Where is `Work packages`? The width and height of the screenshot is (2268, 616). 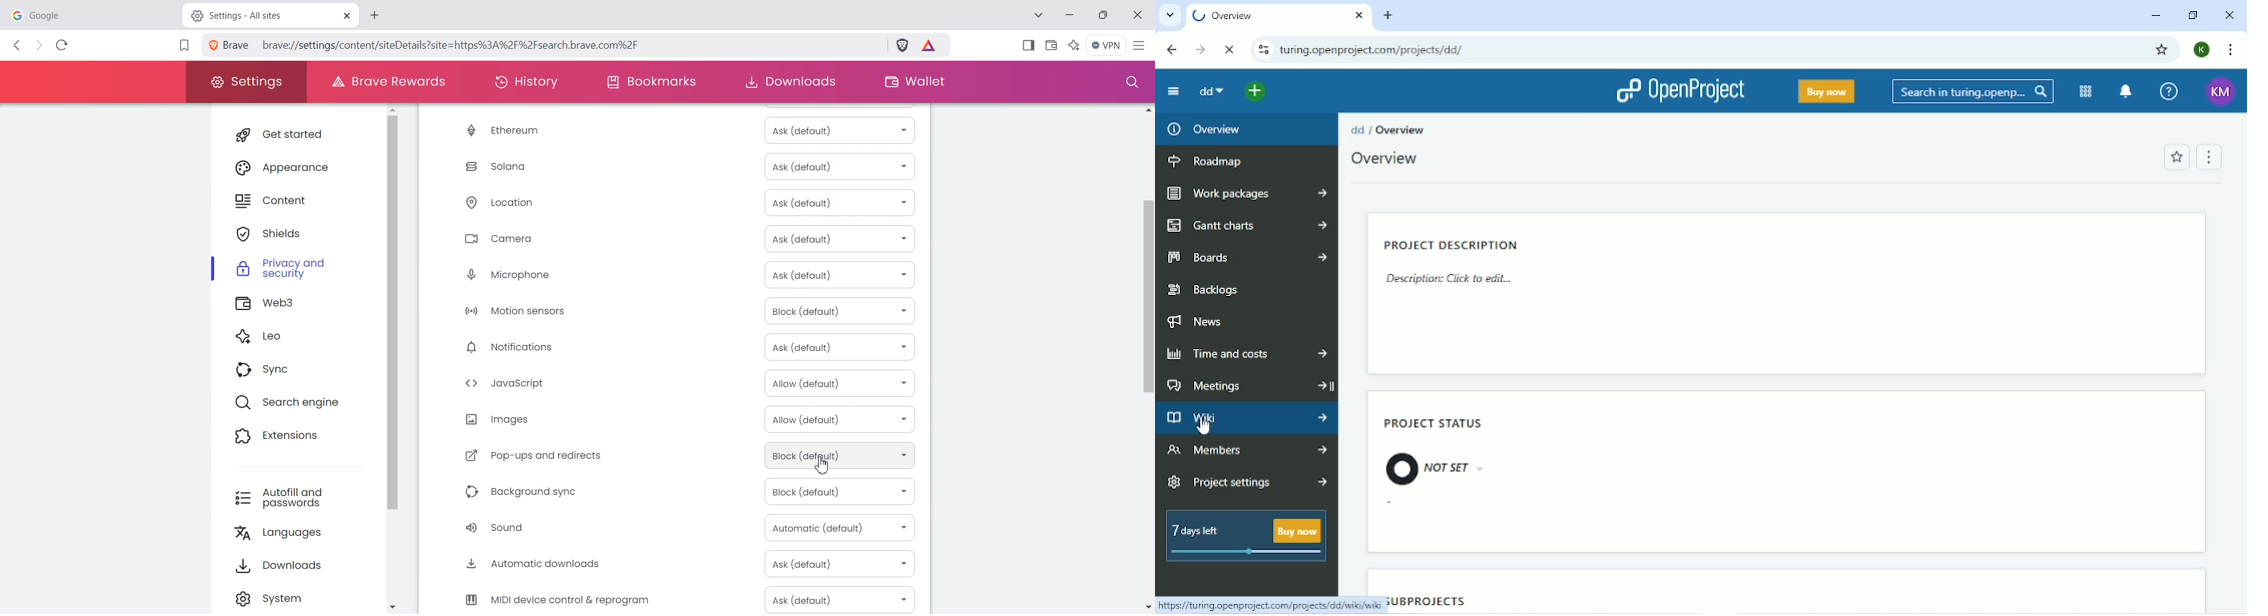
Work packages is located at coordinates (1227, 195).